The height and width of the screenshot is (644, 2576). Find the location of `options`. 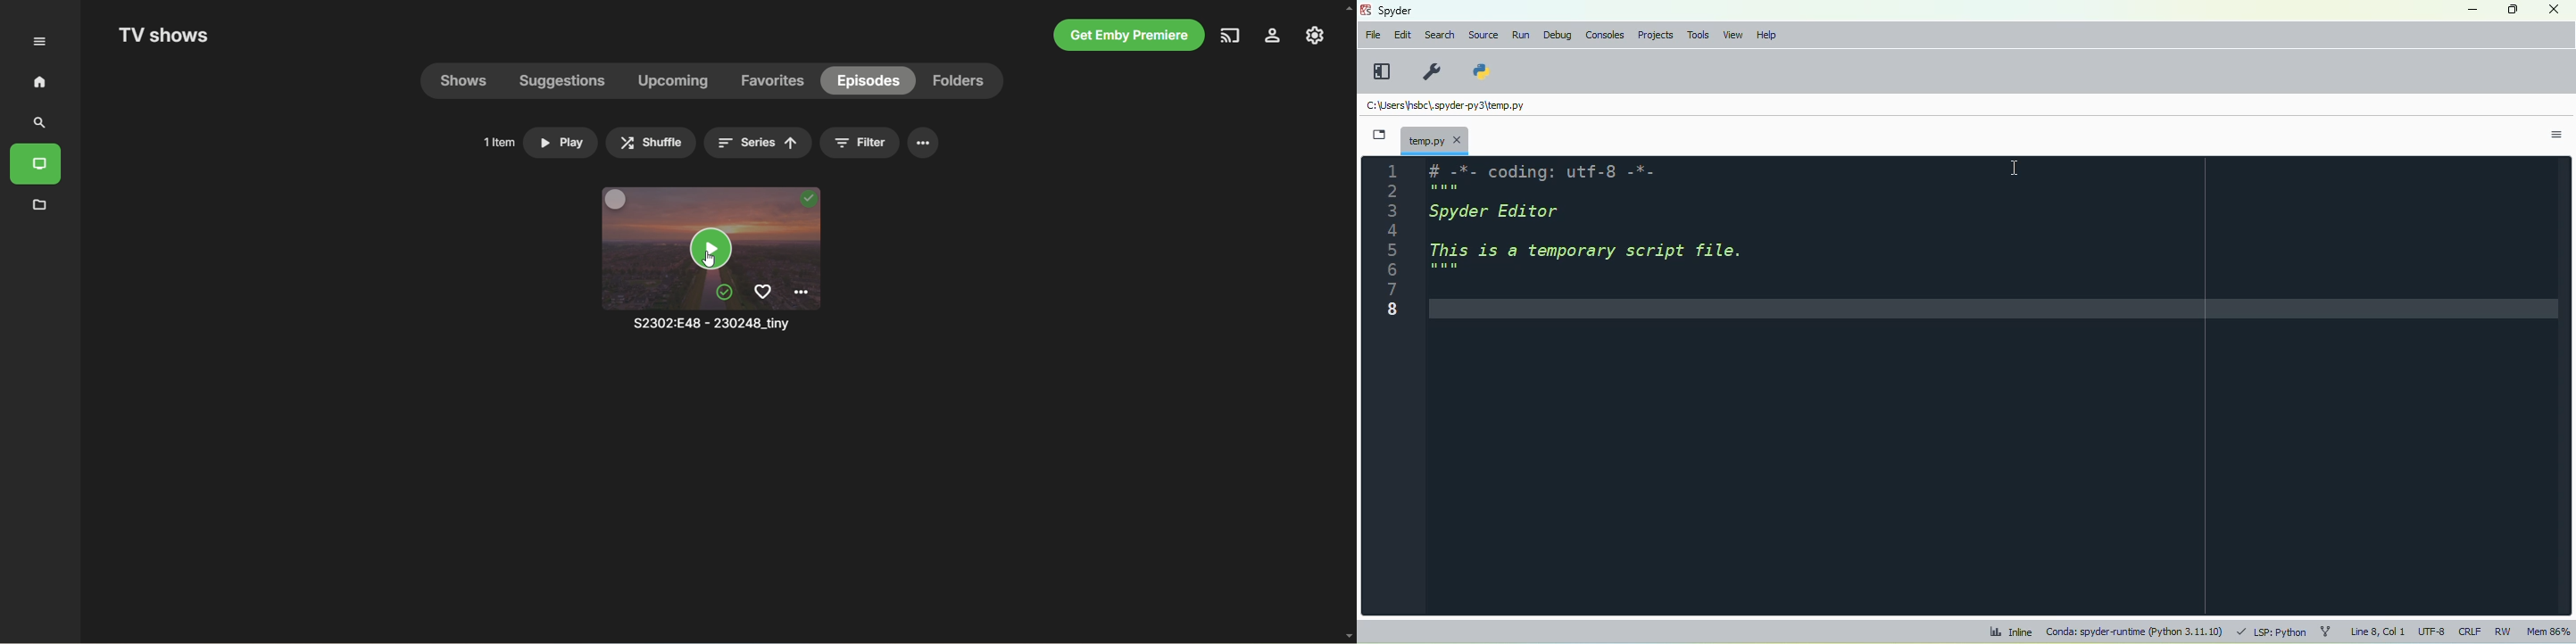

options is located at coordinates (2556, 135).